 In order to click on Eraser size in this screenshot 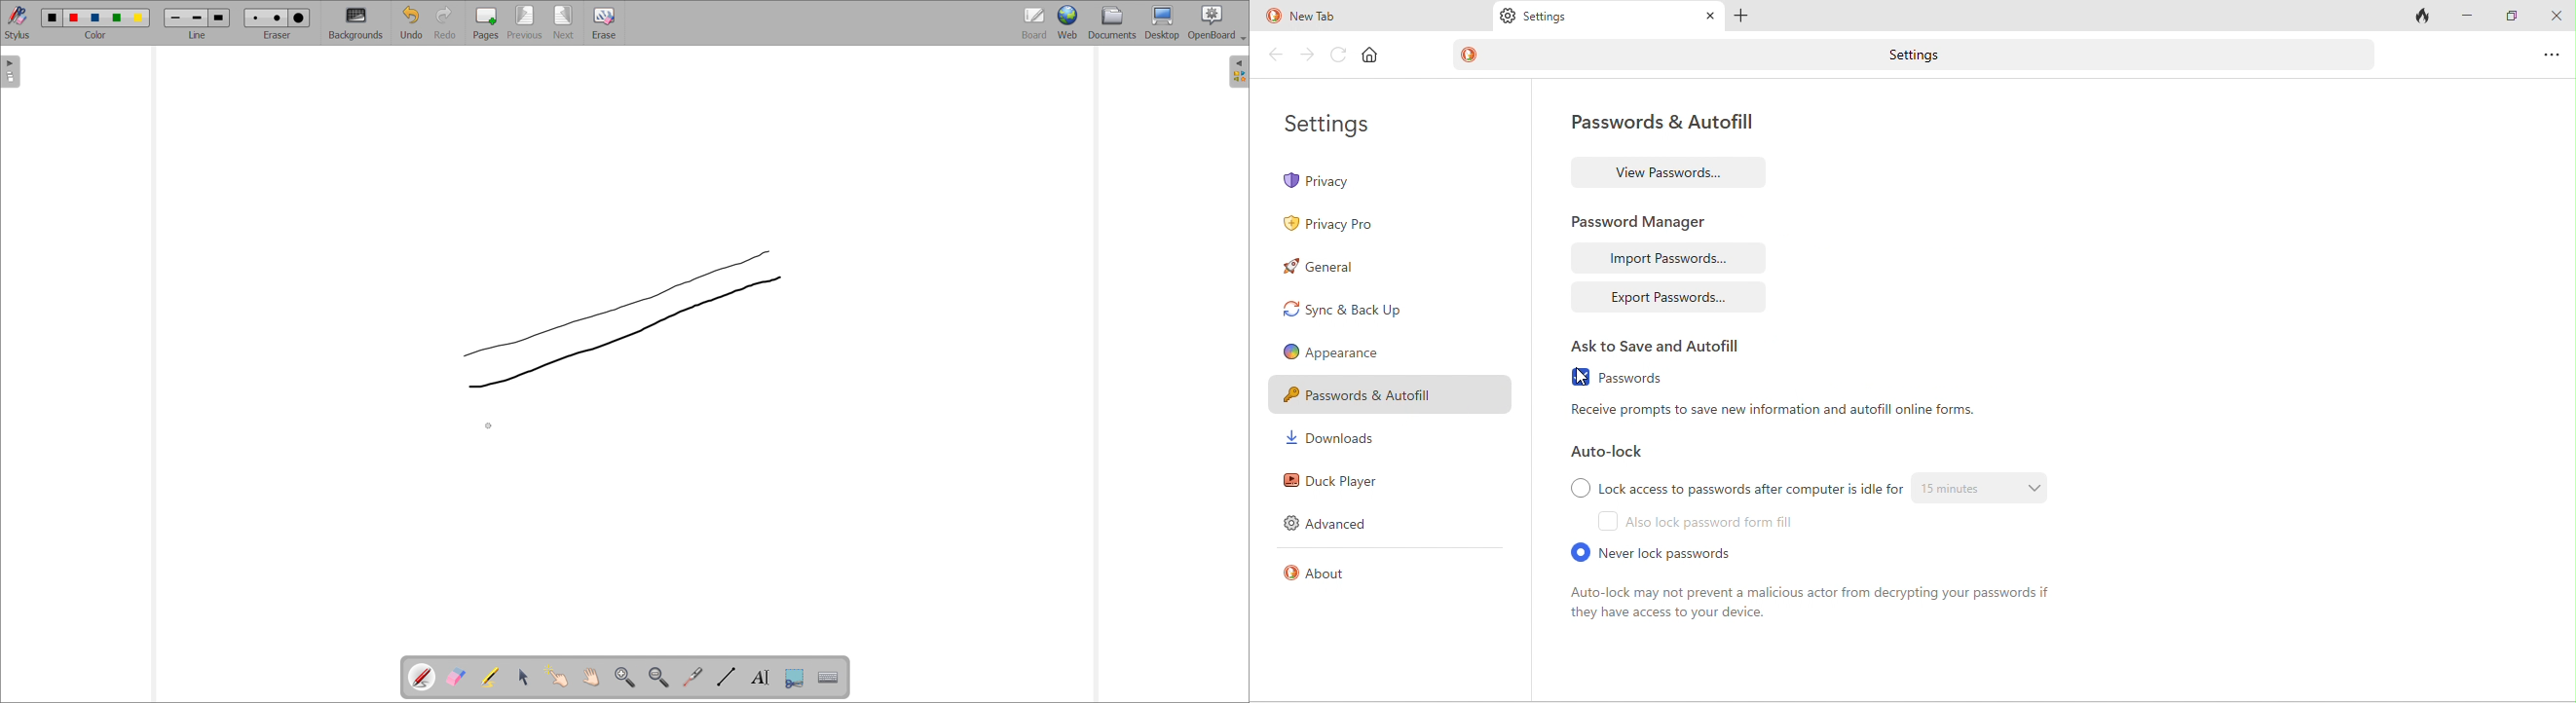, I will do `click(277, 17)`.